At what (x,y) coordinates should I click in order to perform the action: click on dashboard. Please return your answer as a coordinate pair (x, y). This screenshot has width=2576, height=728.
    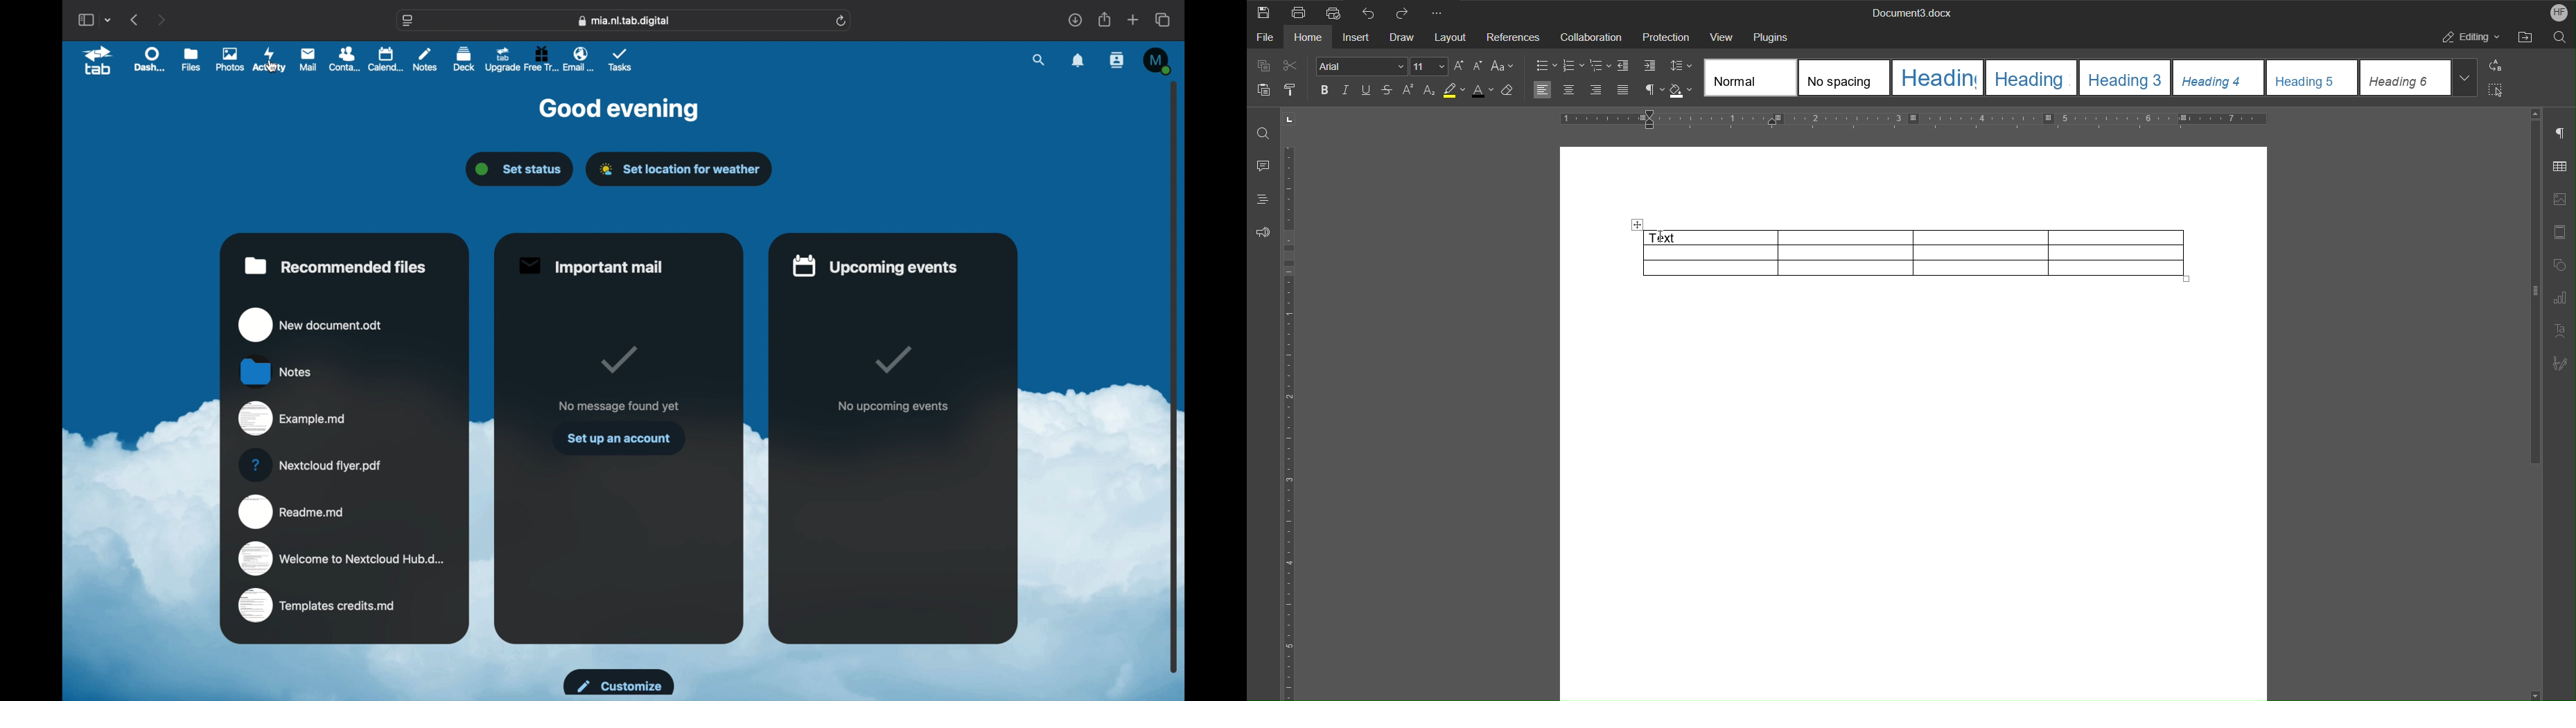
    Looking at the image, I should click on (151, 59).